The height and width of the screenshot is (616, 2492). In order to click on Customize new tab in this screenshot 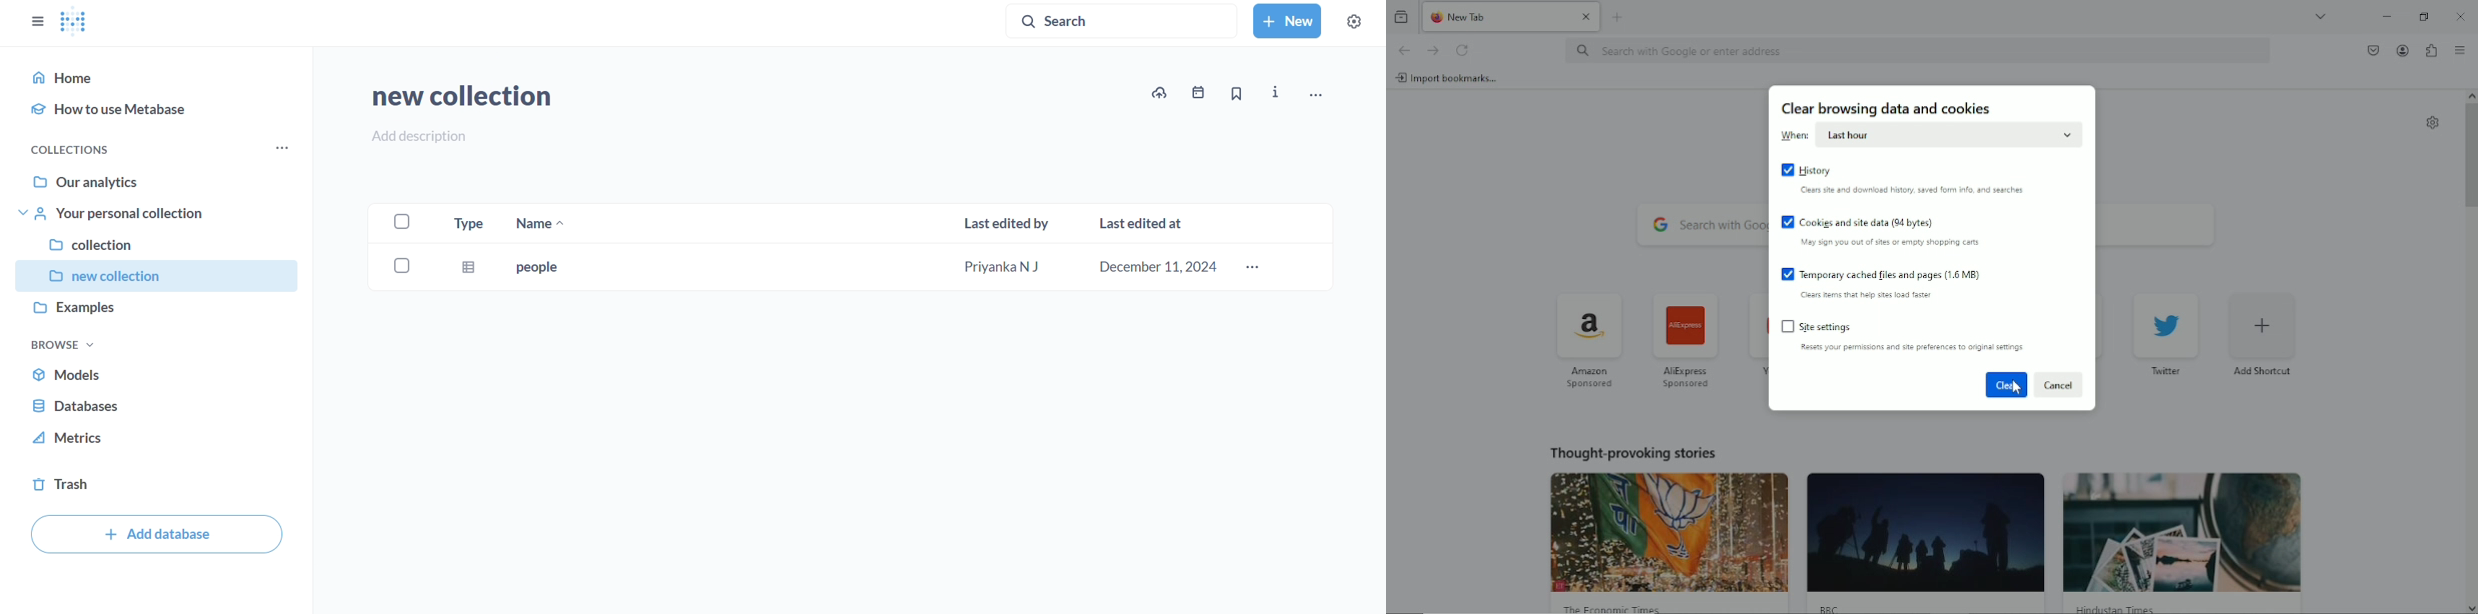, I will do `click(2433, 122)`.